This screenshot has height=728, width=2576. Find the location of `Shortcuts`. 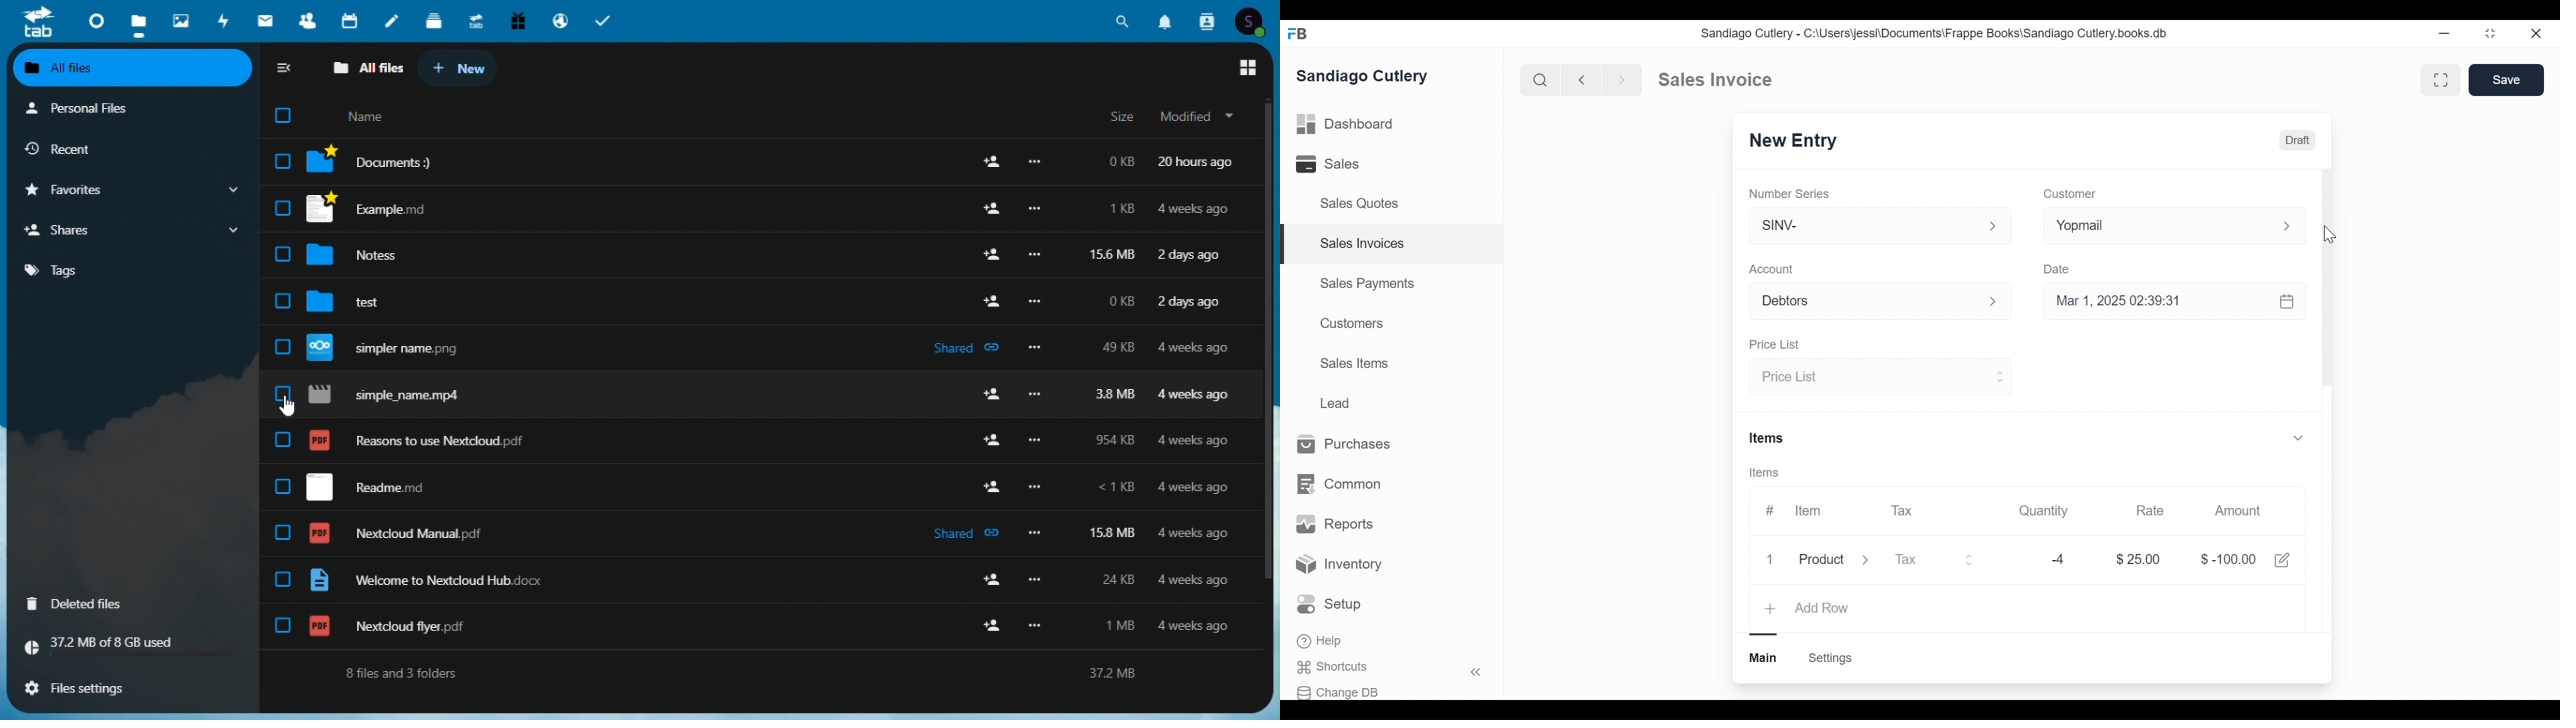

Shortcuts is located at coordinates (1331, 667).